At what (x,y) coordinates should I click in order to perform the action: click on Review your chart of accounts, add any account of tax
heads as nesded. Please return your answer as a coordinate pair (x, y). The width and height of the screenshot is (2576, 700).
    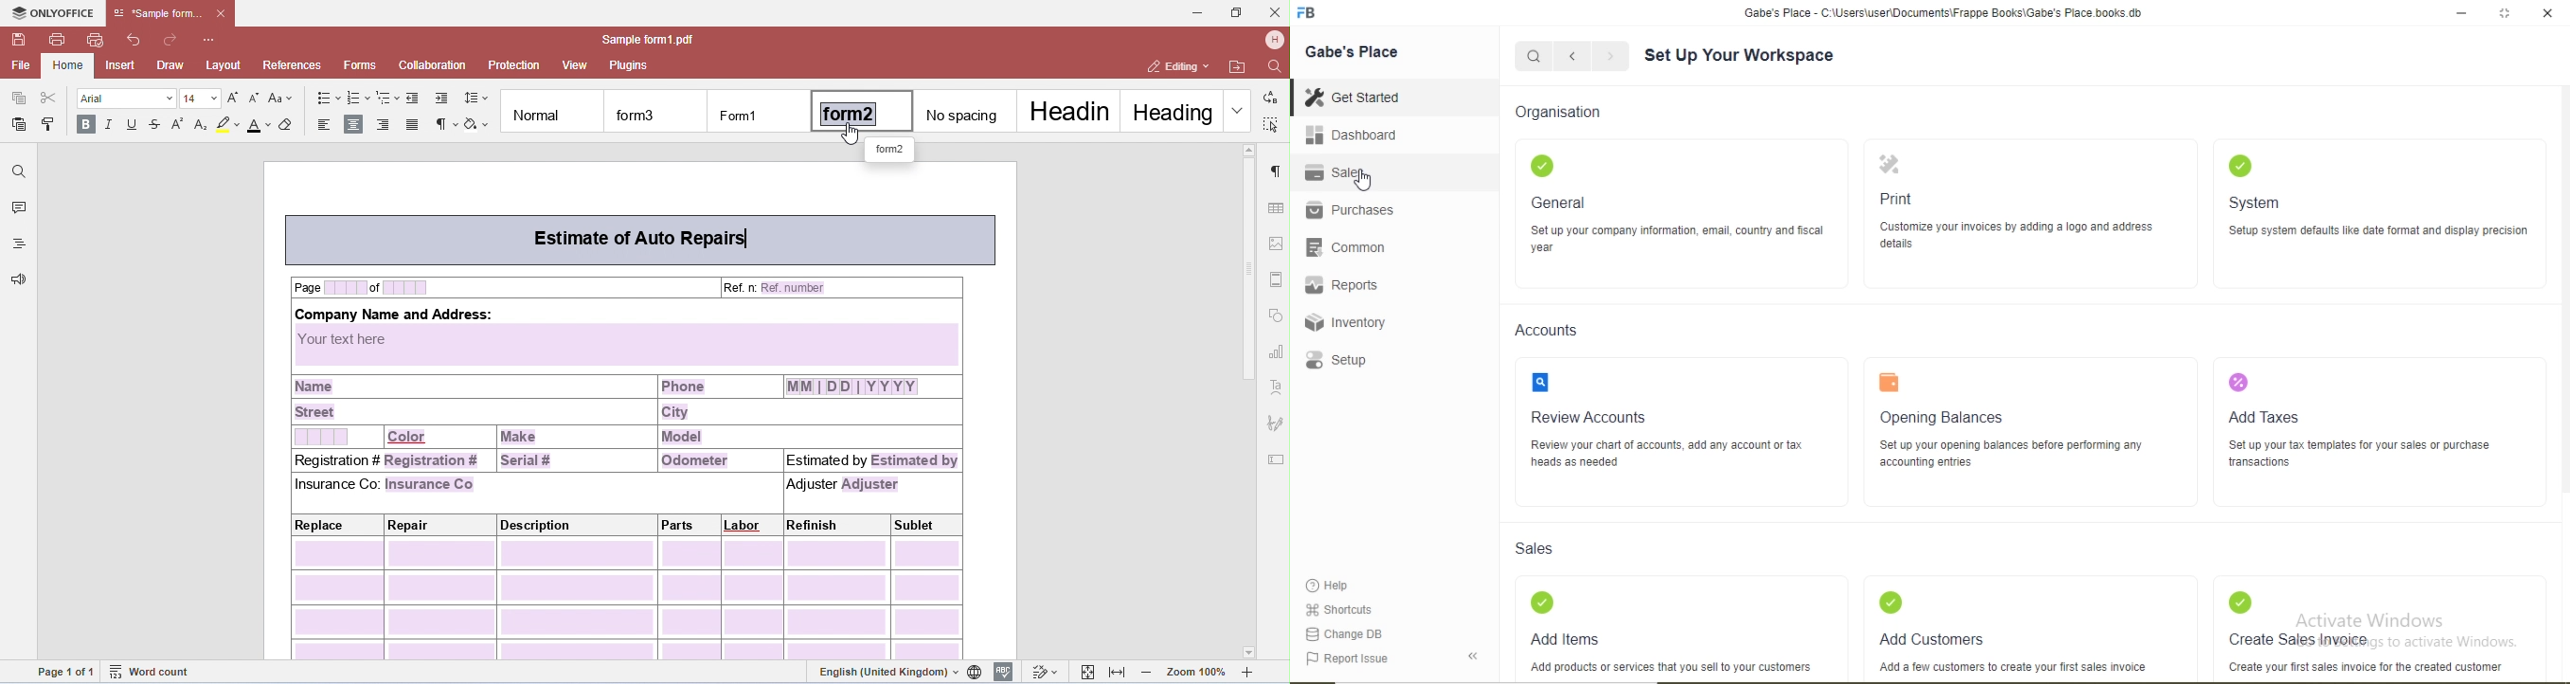
    Looking at the image, I should click on (1671, 454).